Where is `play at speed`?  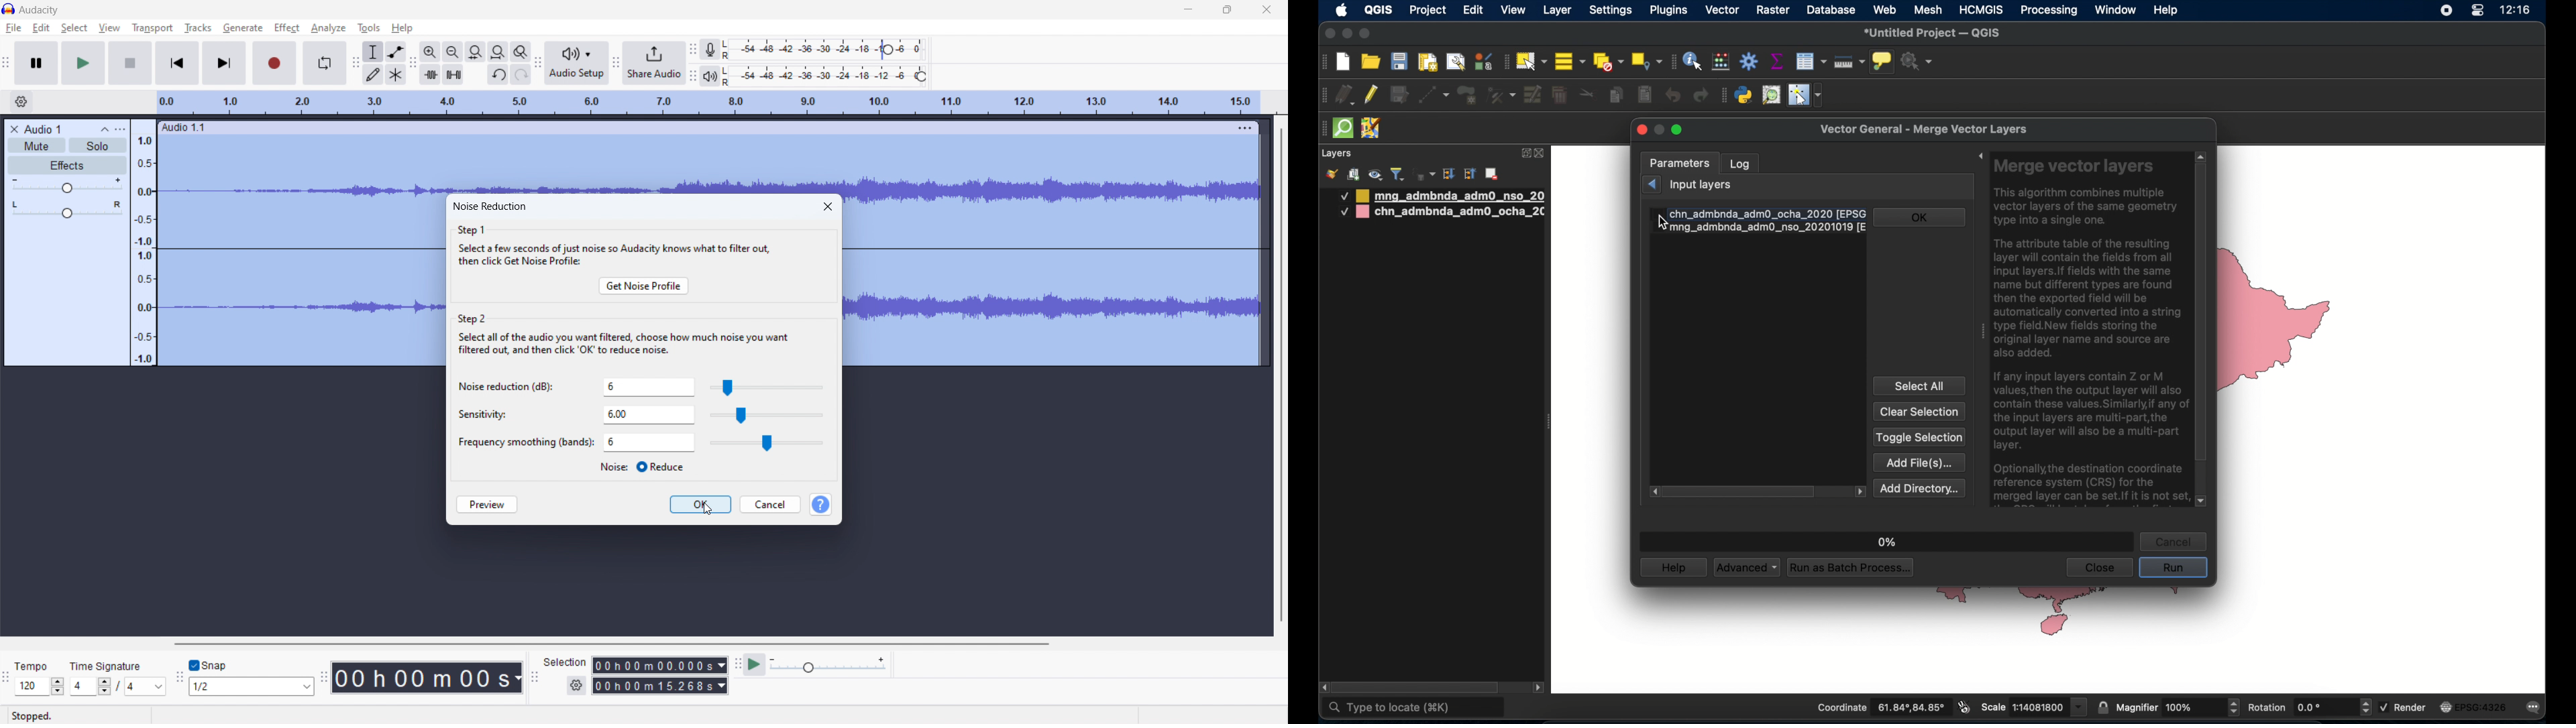
play at speed is located at coordinates (754, 664).